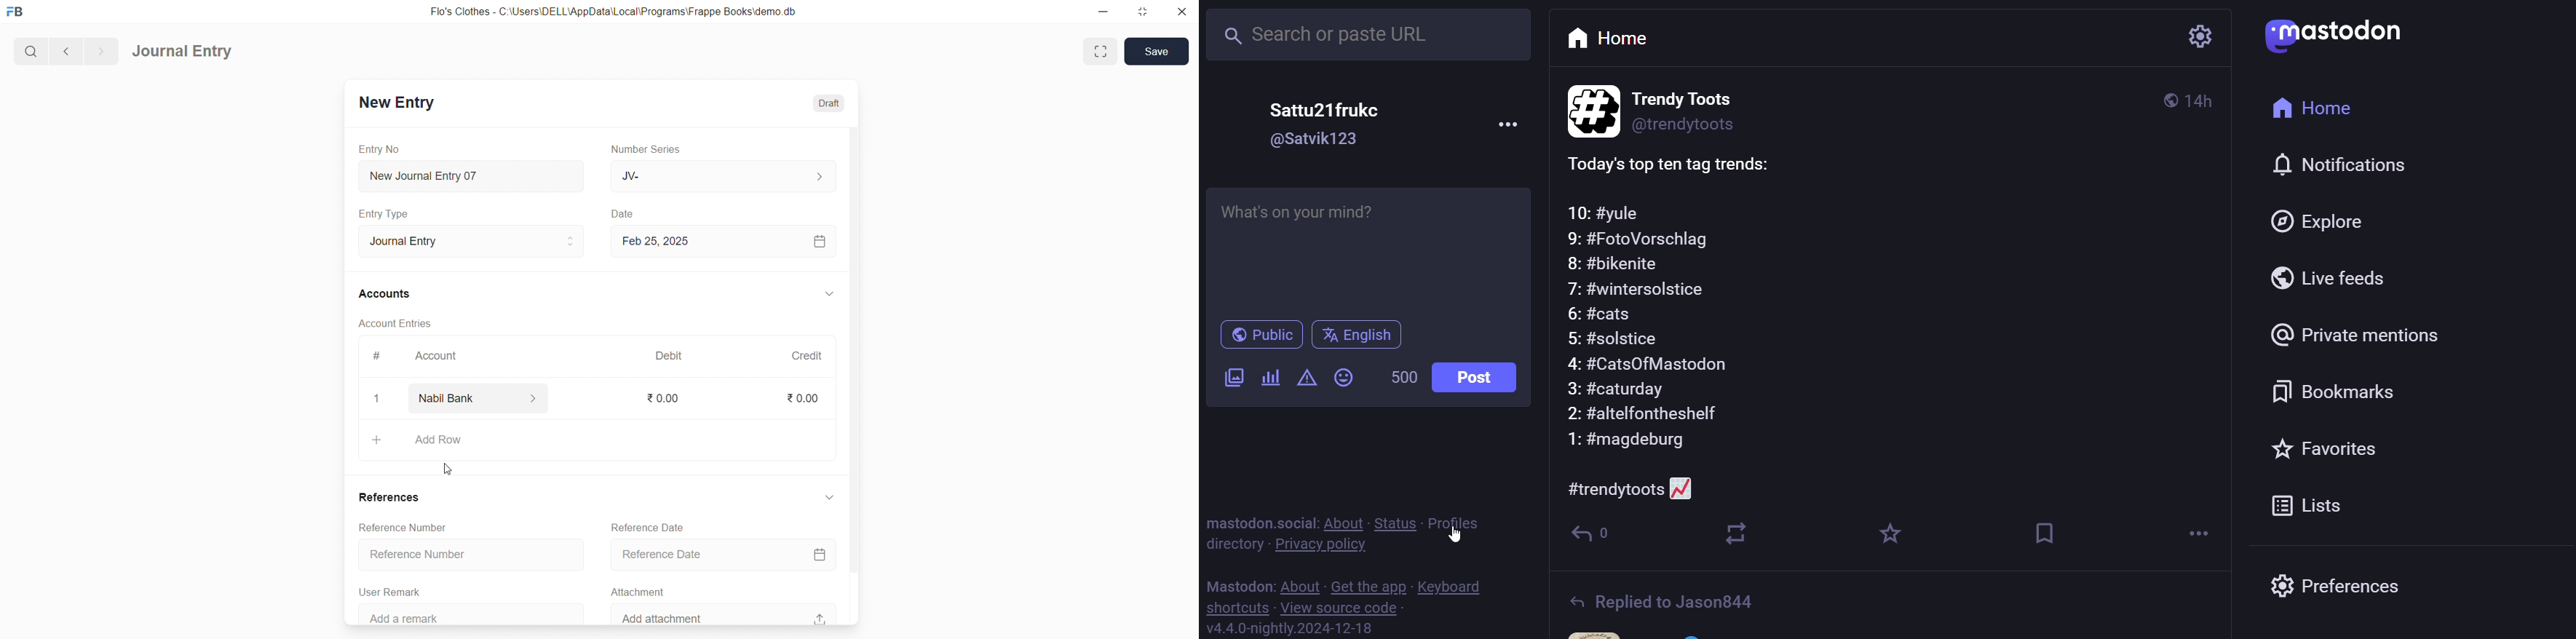 This screenshot has width=2576, height=644. I want to click on expand/collapse, so click(830, 501).